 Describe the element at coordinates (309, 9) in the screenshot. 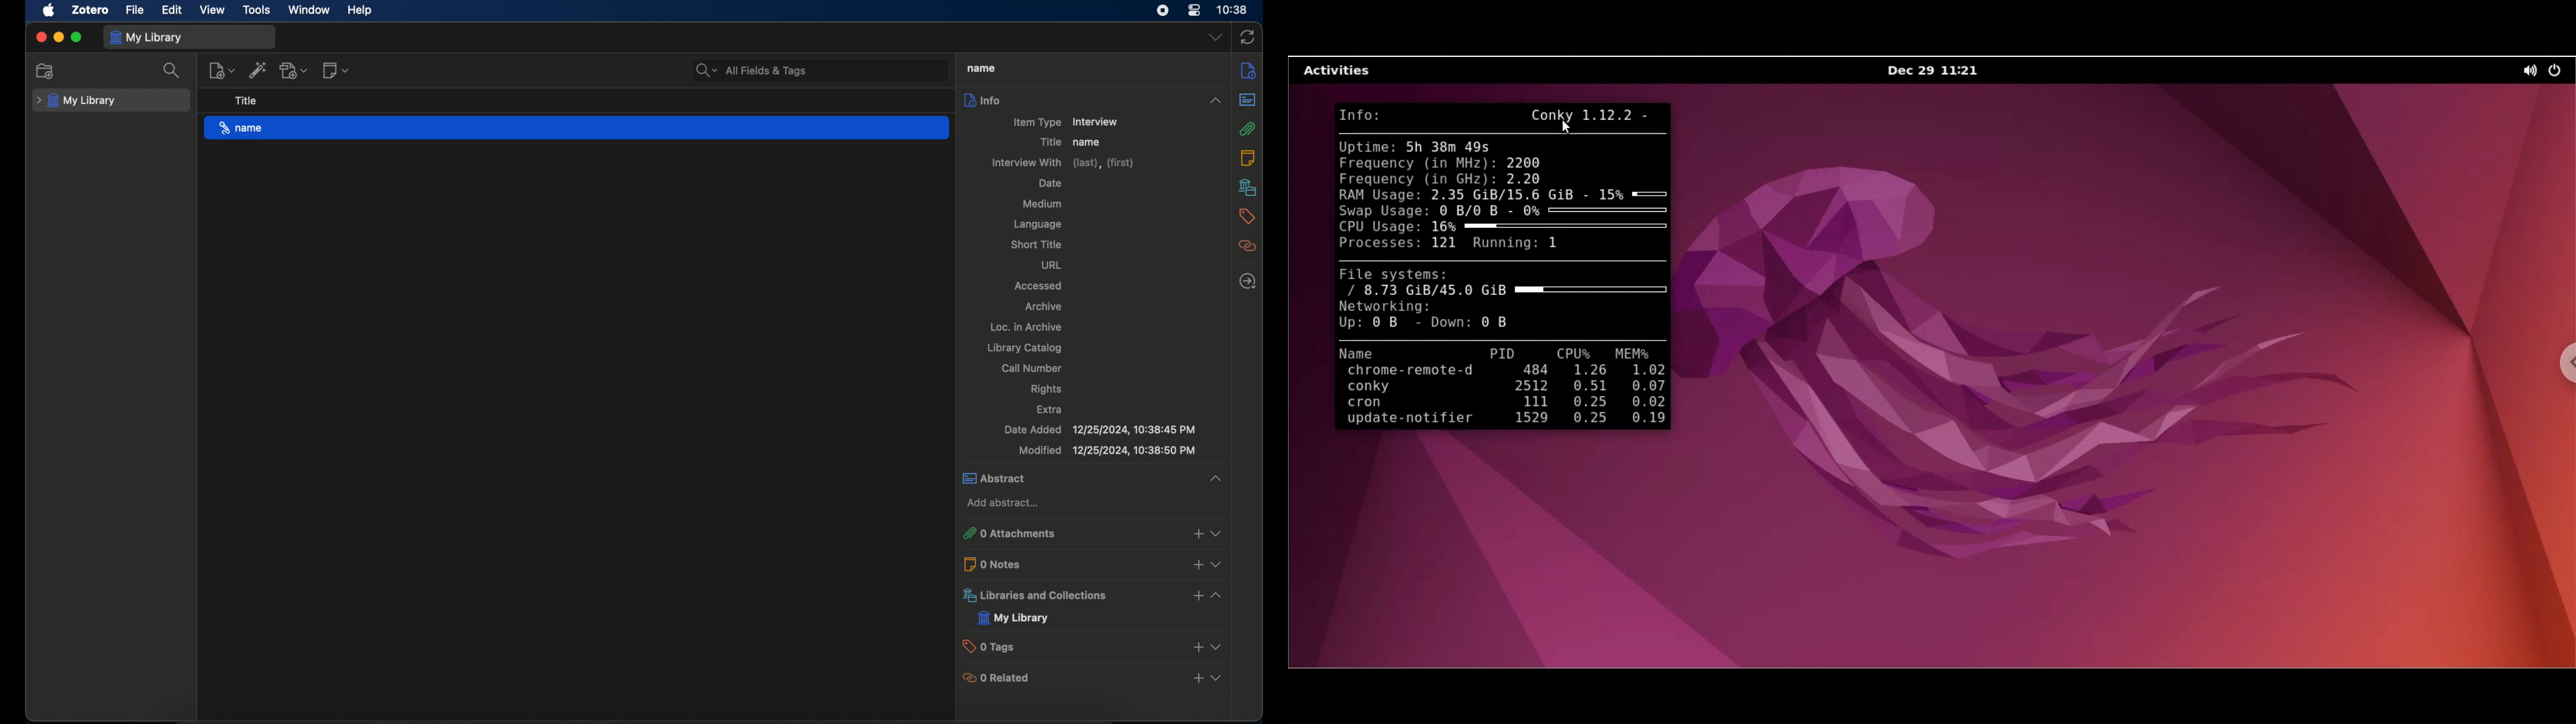

I see `window` at that location.